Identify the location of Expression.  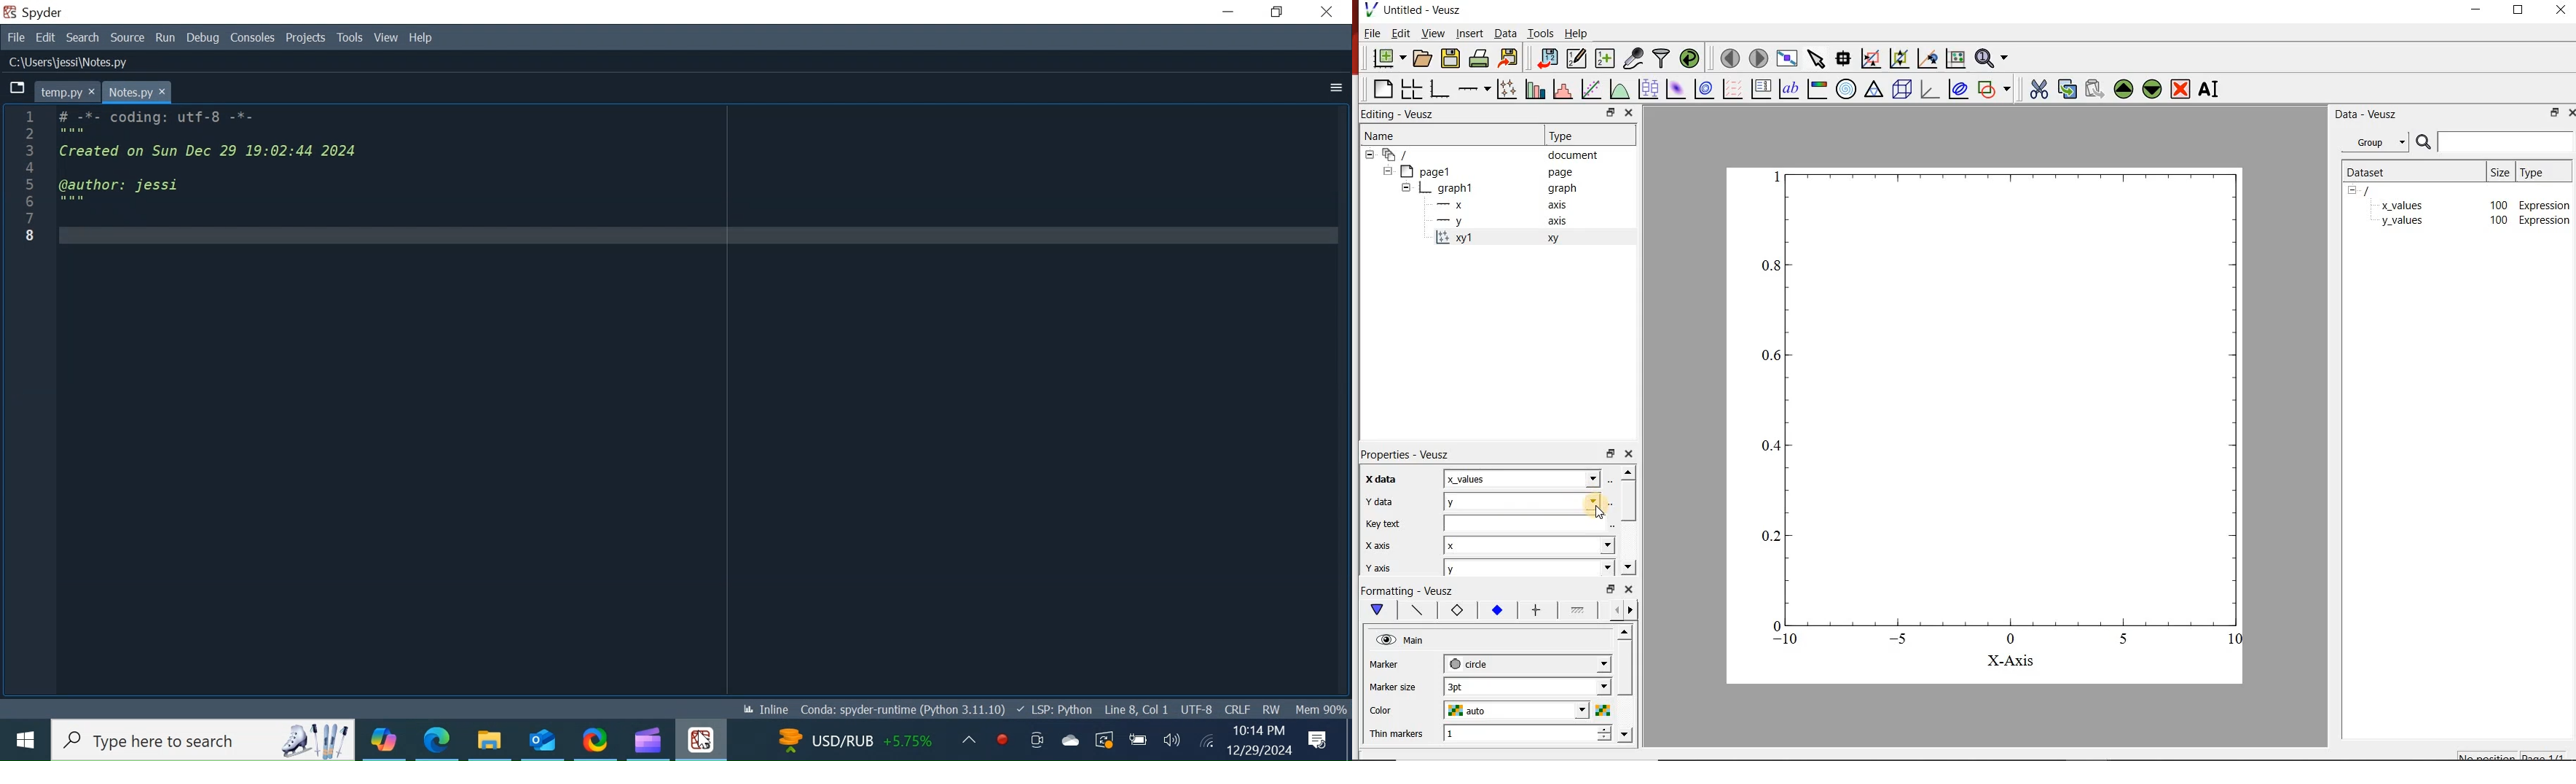
(2545, 221).